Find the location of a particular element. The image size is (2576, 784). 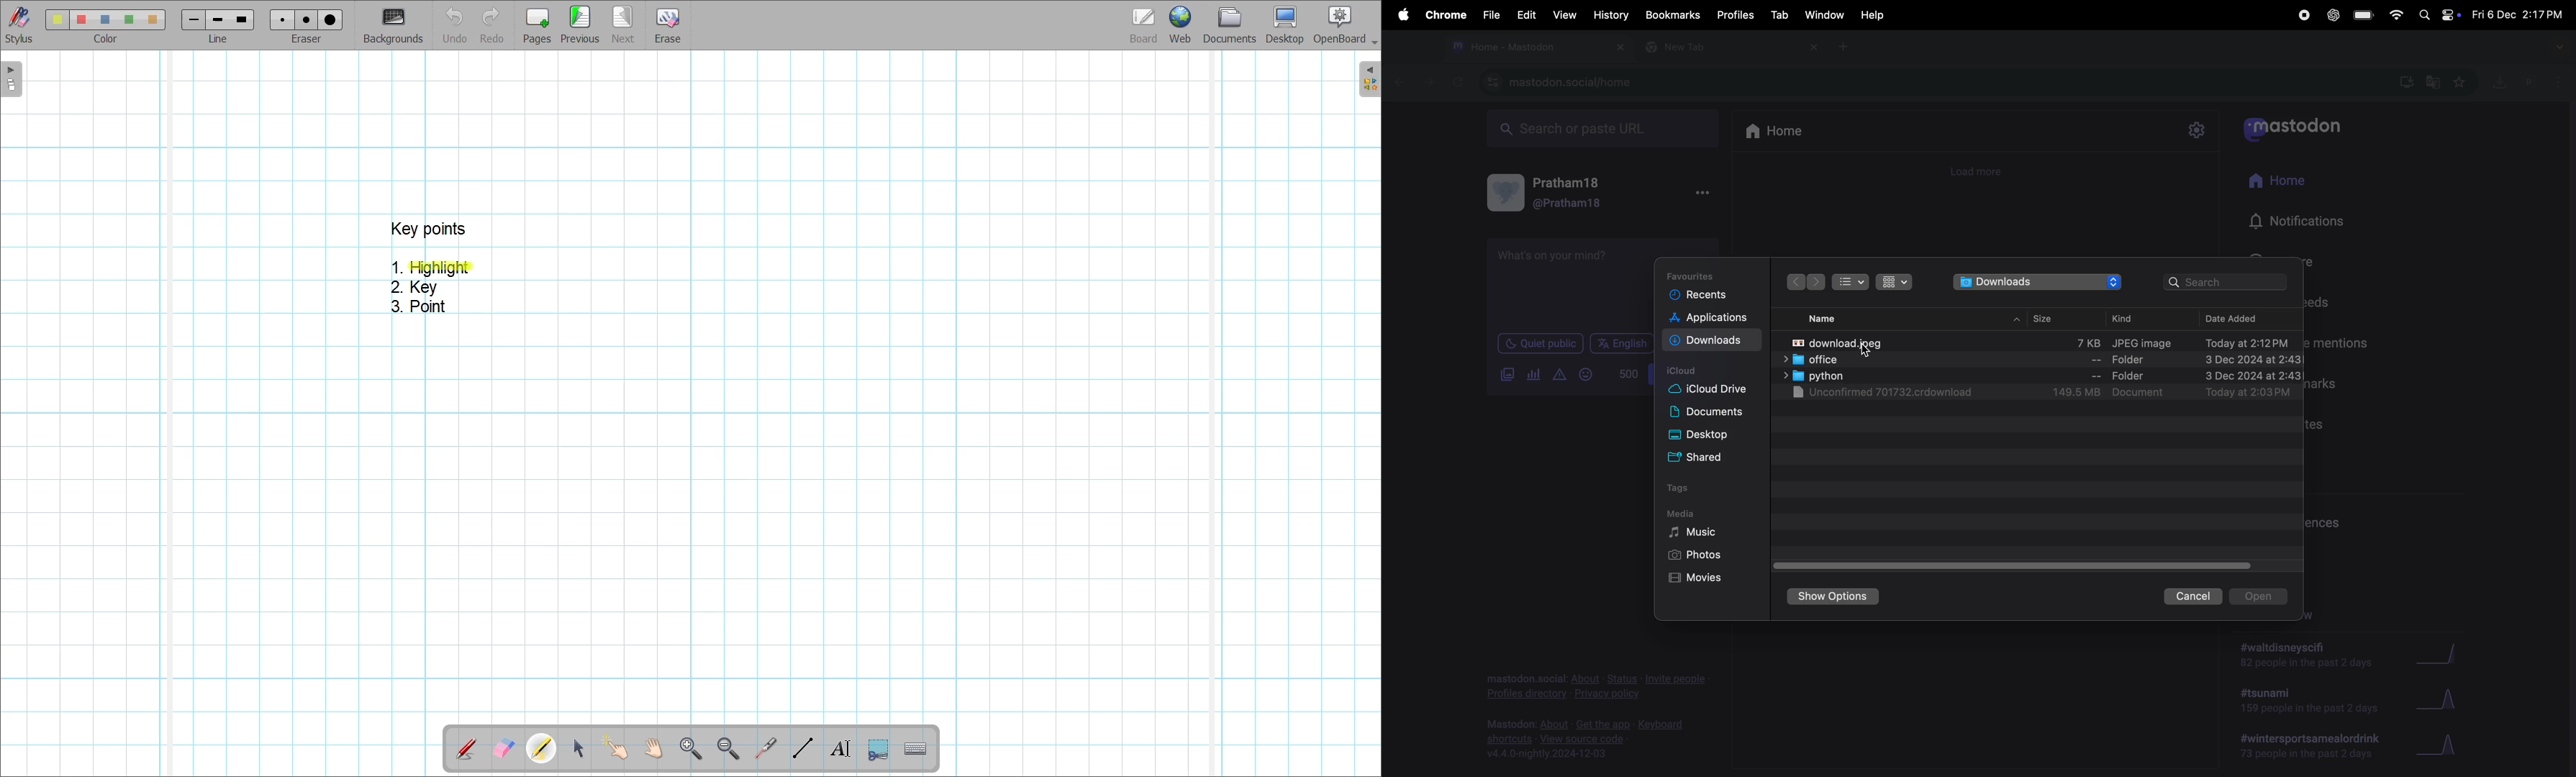

mastodon app is located at coordinates (2304, 132).